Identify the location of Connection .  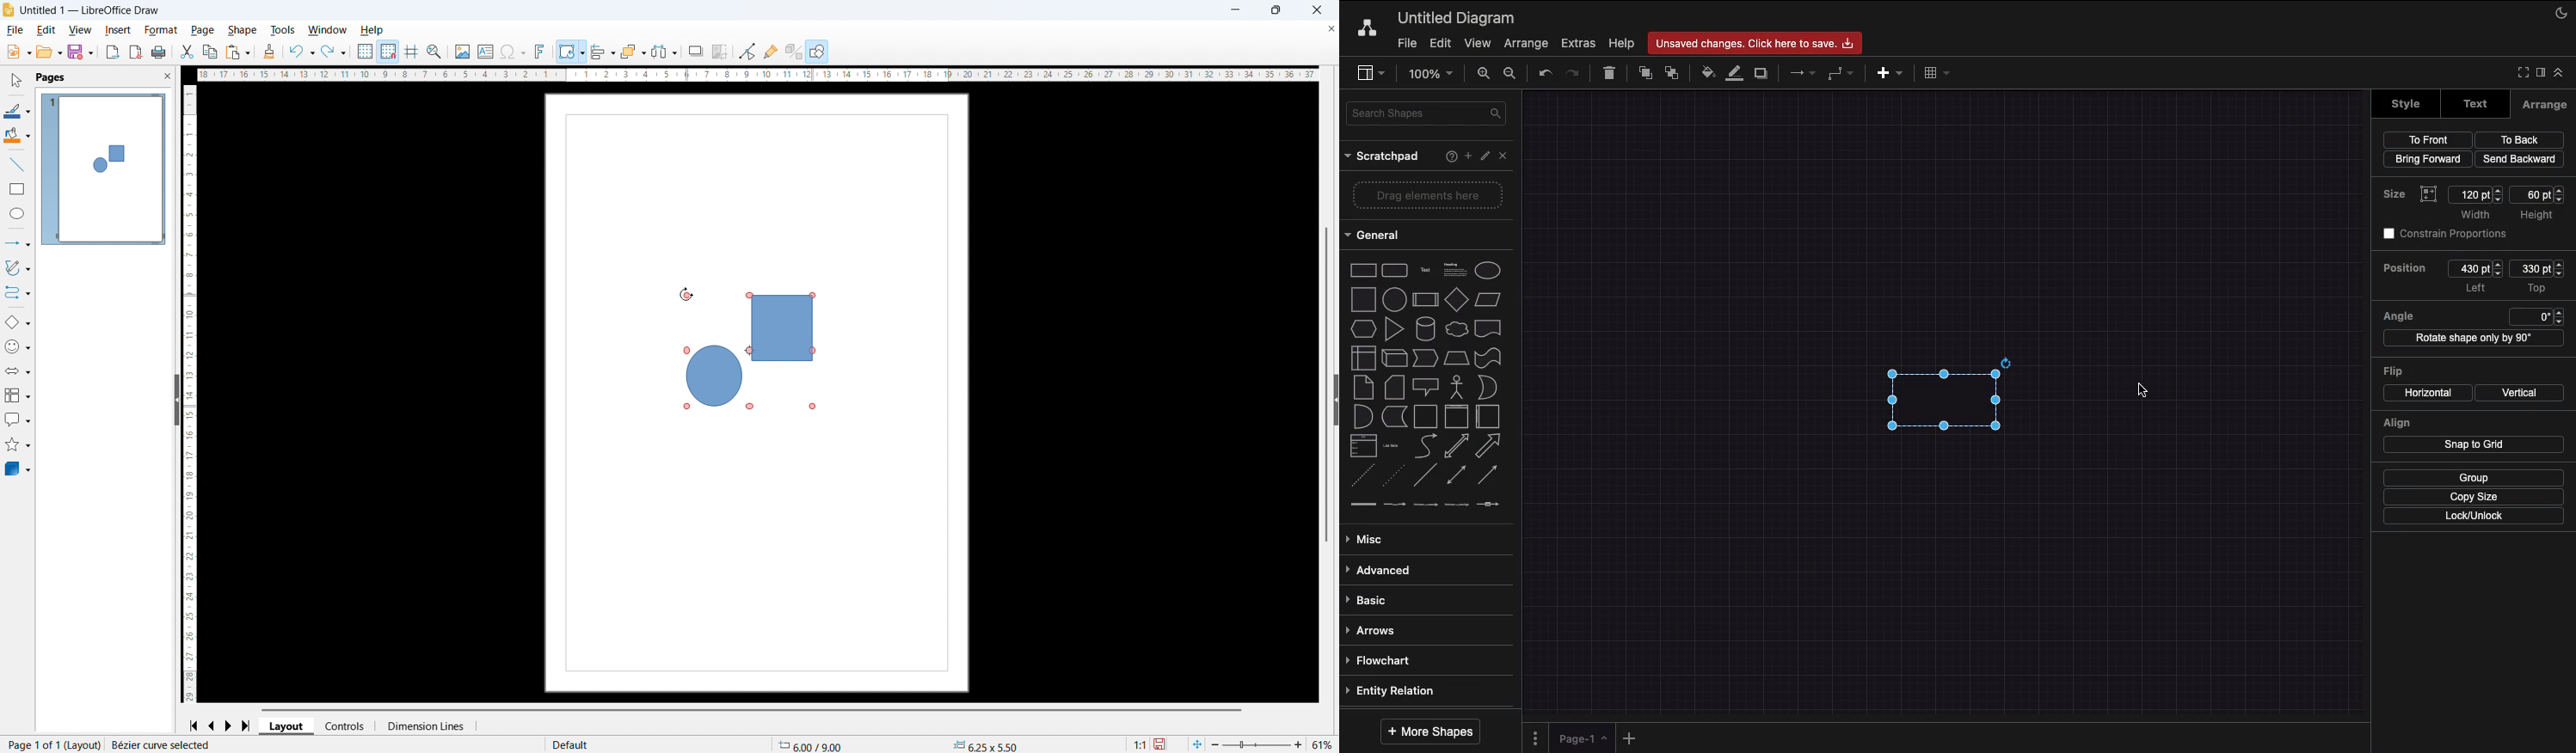
(1800, 73).